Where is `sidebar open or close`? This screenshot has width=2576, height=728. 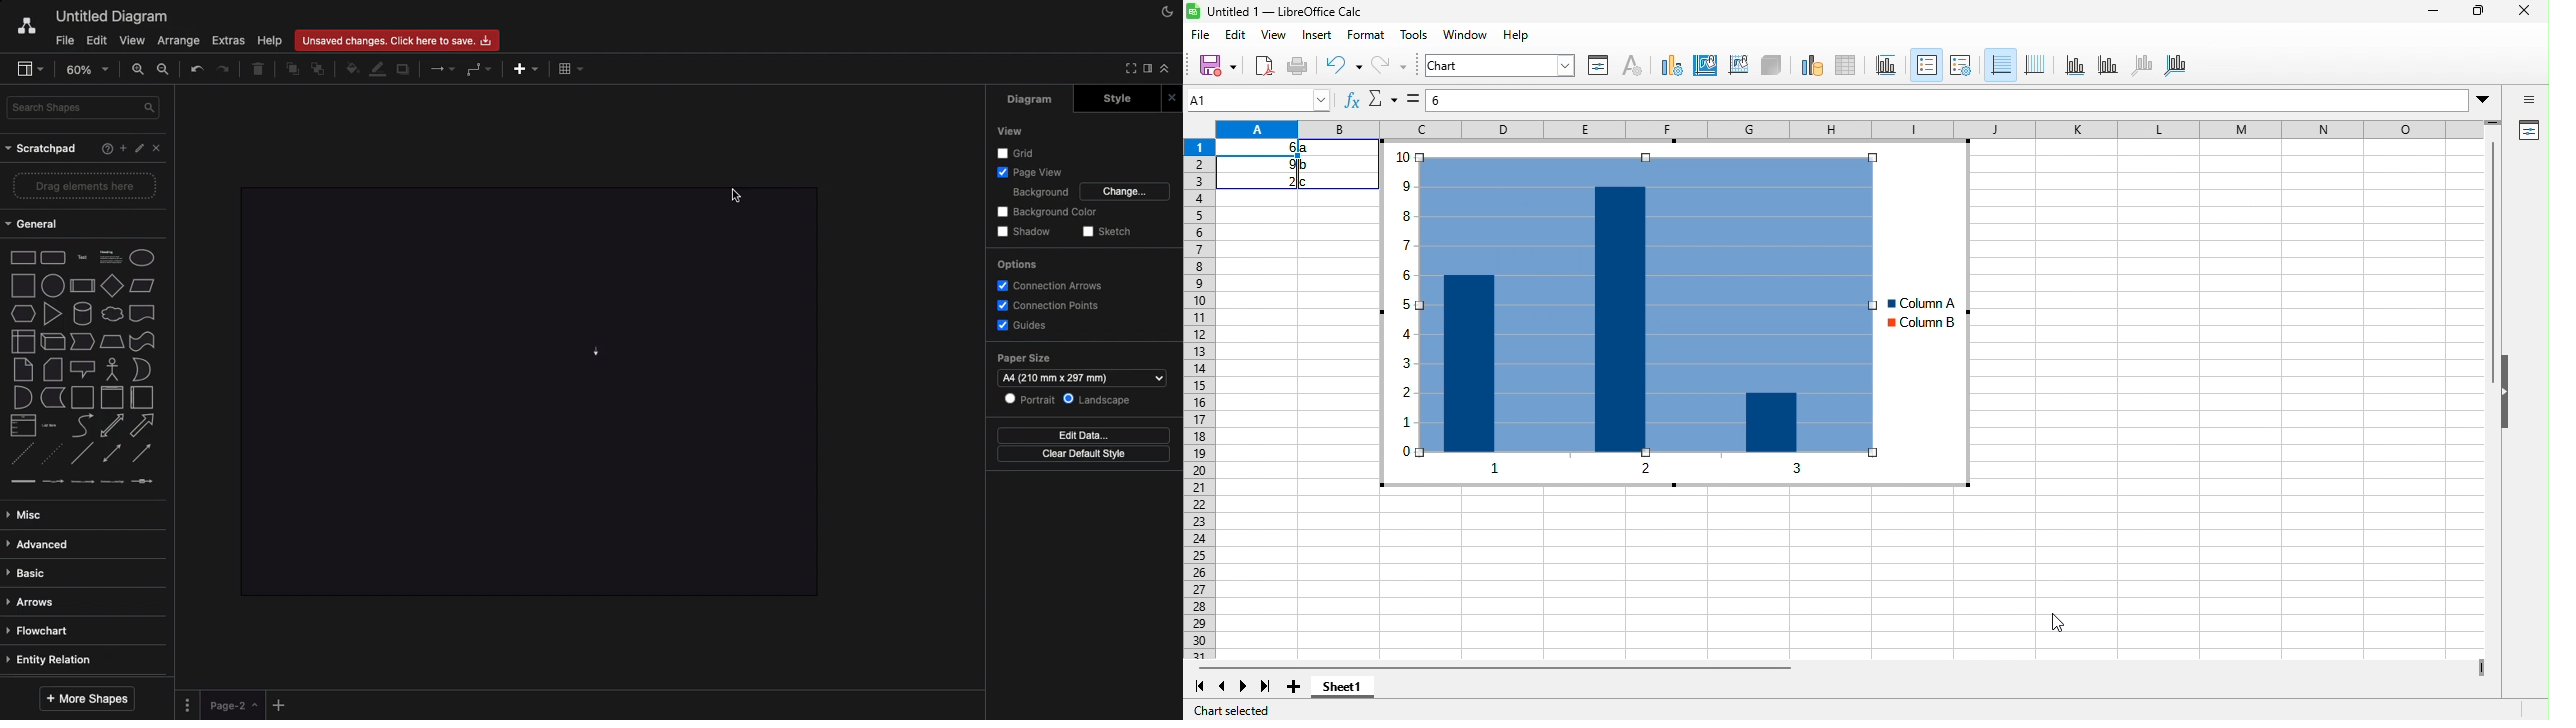
sidebar open or close is located at coordinates (2530, 101).